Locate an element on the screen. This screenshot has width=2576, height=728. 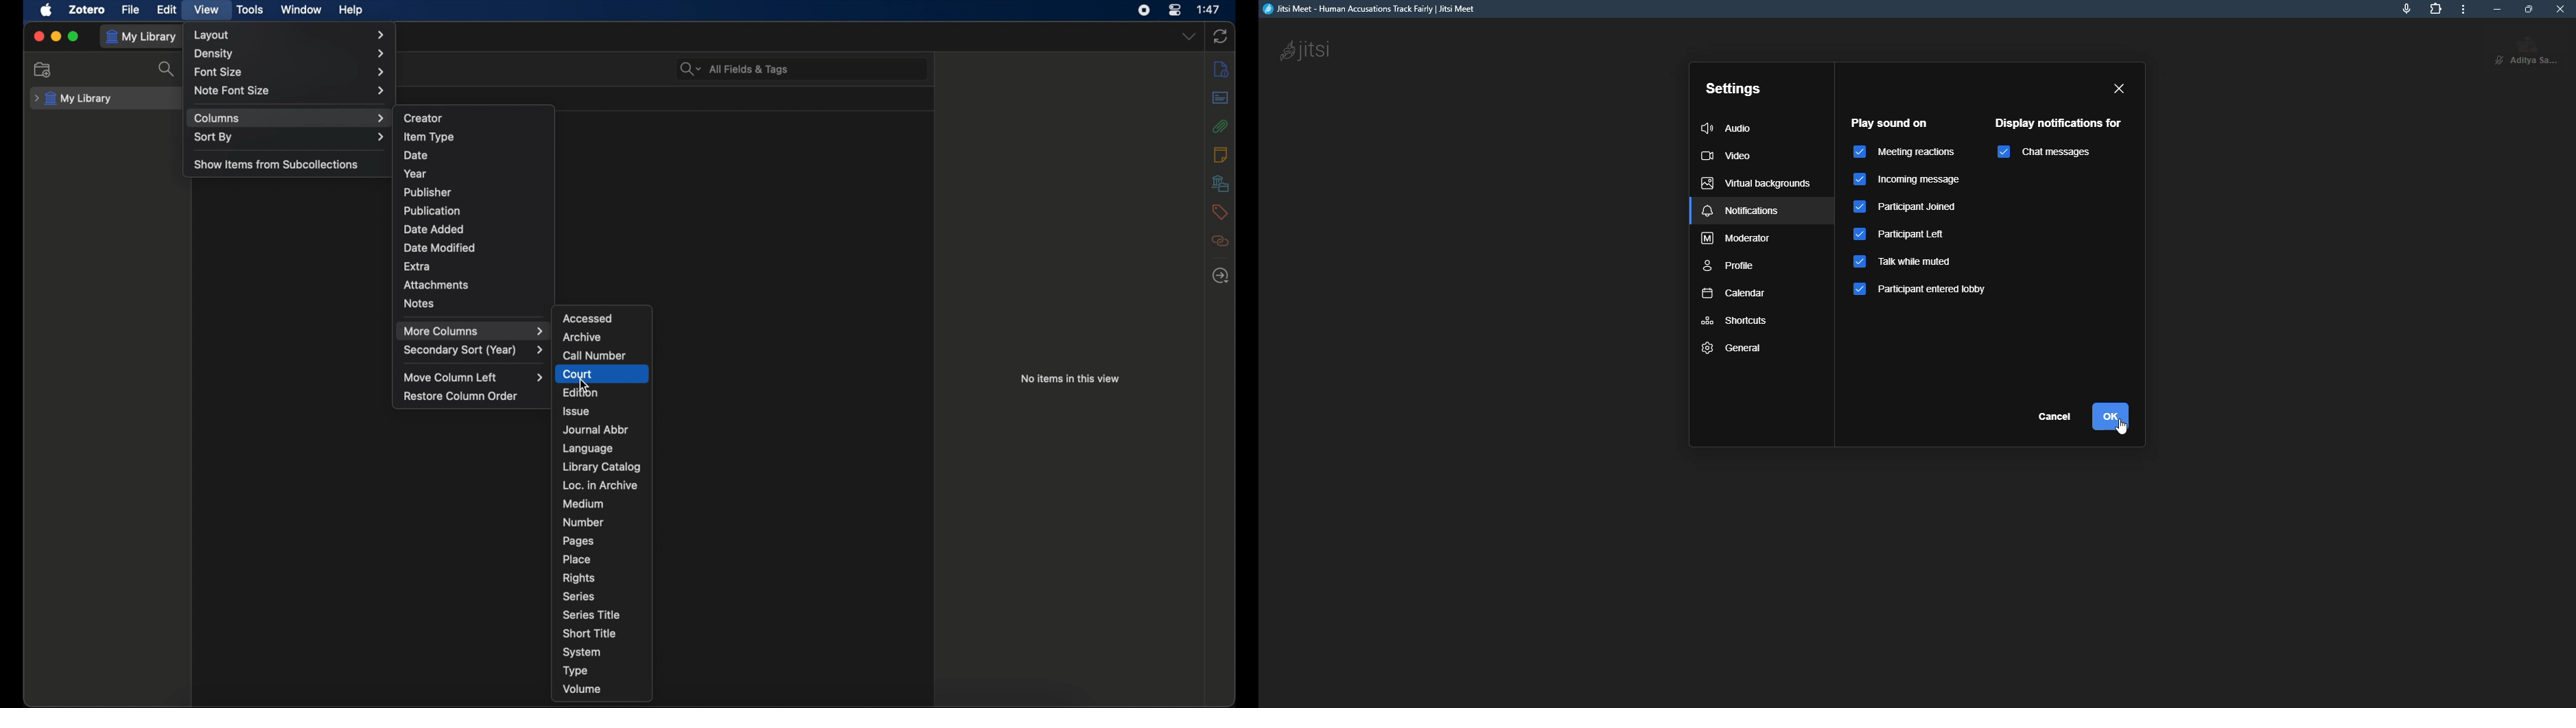
help is located at coordinates (350, 10).